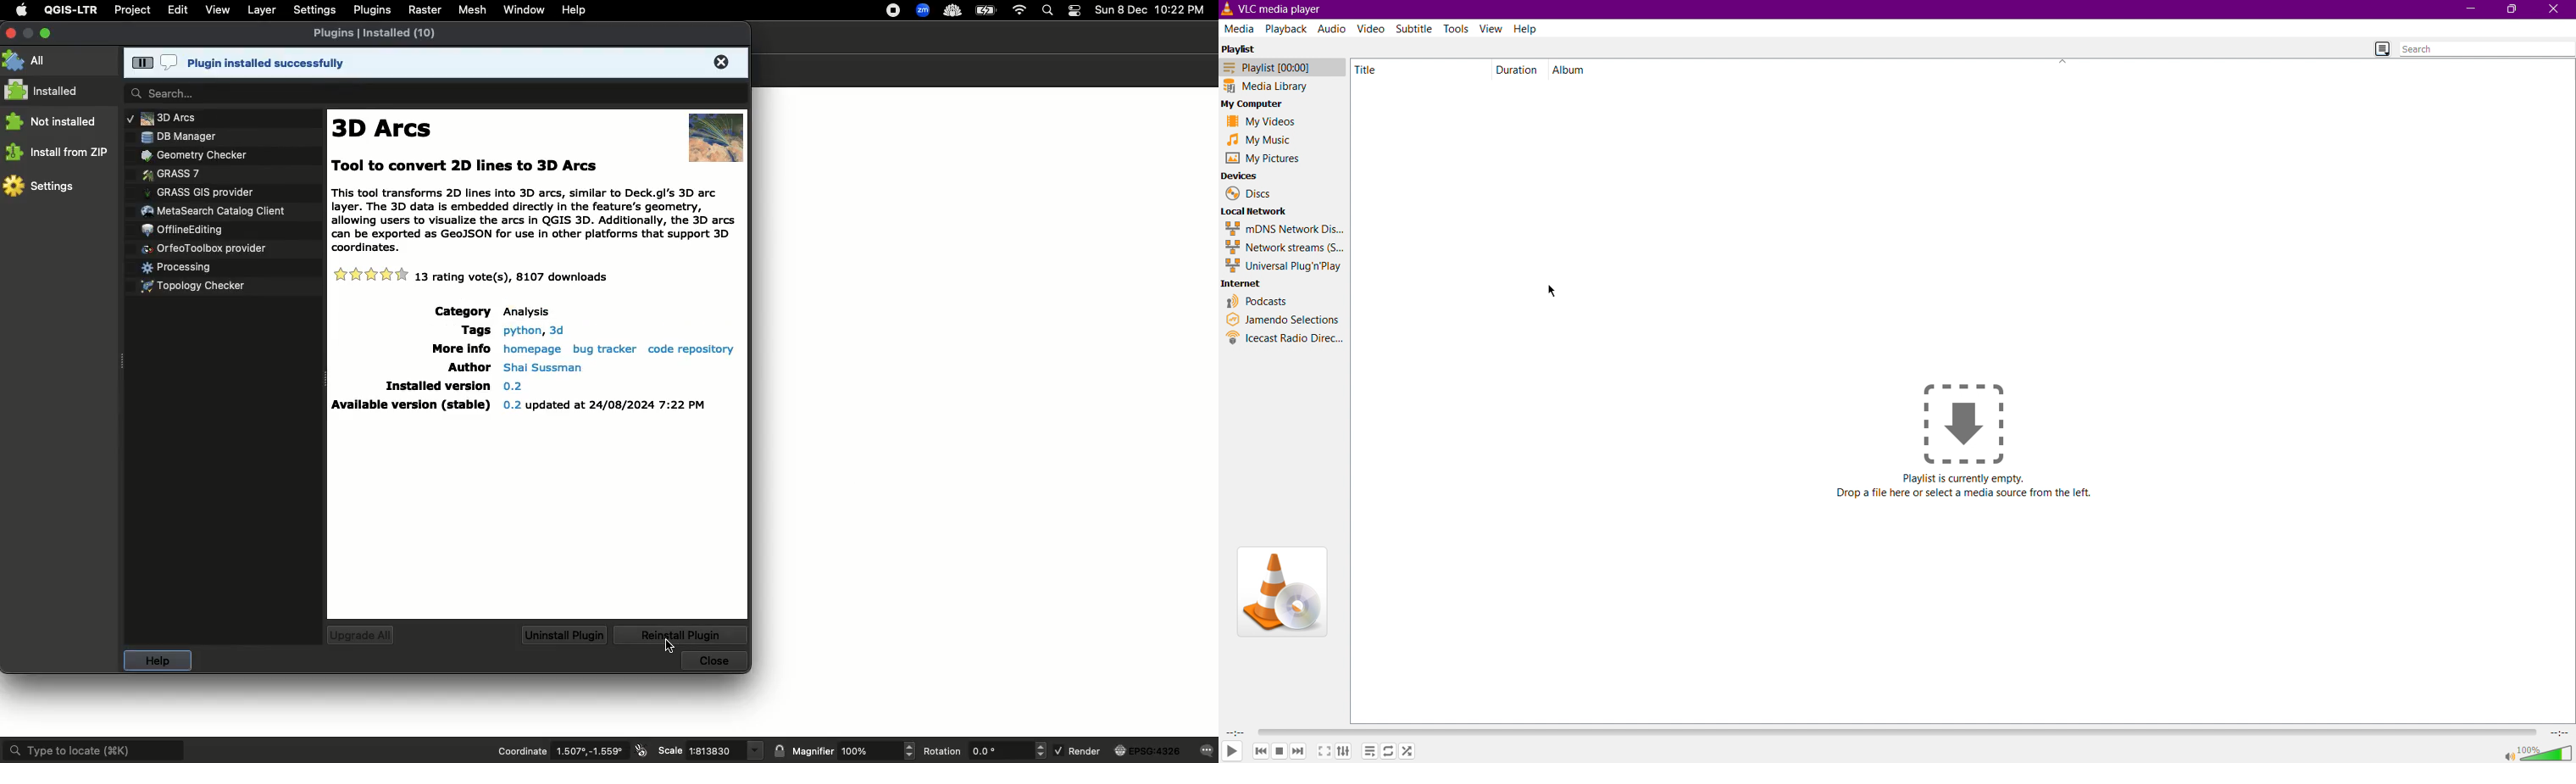 The width and height of the screenshot is (2576, 784). I want to click on Close, so click(2556, 10).